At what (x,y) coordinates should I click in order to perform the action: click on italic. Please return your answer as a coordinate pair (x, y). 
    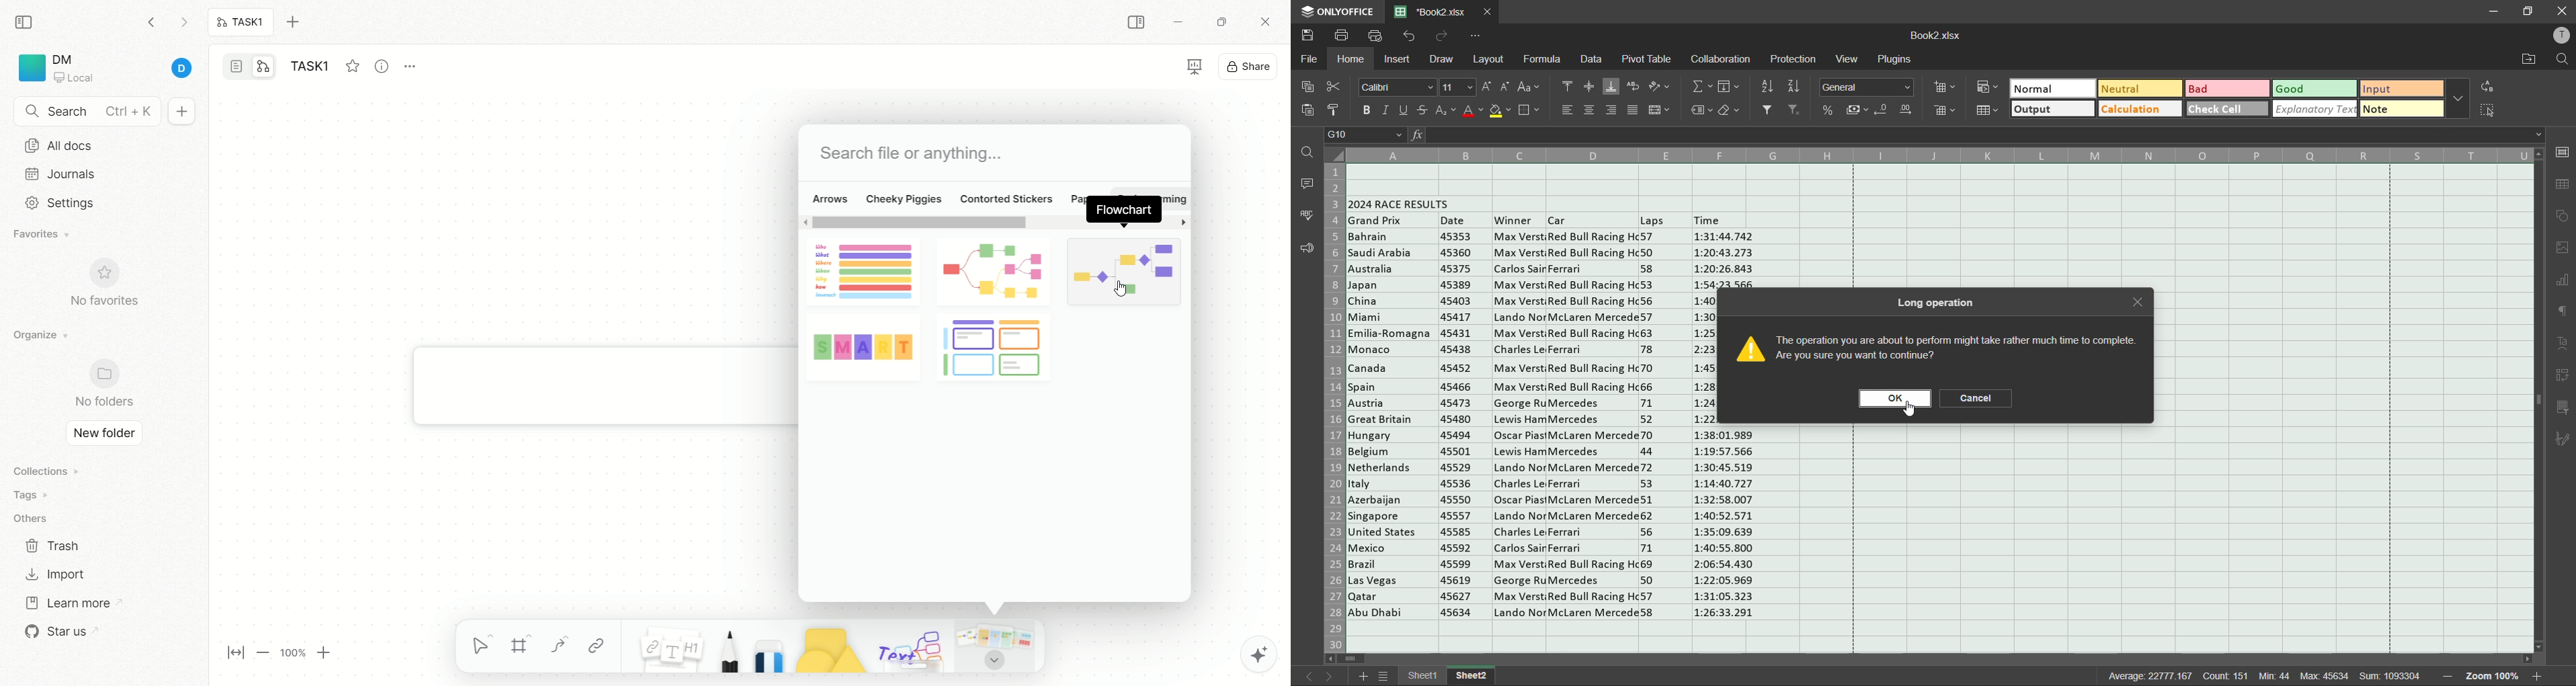
    Looking at the image, I should click on (1387, 111).